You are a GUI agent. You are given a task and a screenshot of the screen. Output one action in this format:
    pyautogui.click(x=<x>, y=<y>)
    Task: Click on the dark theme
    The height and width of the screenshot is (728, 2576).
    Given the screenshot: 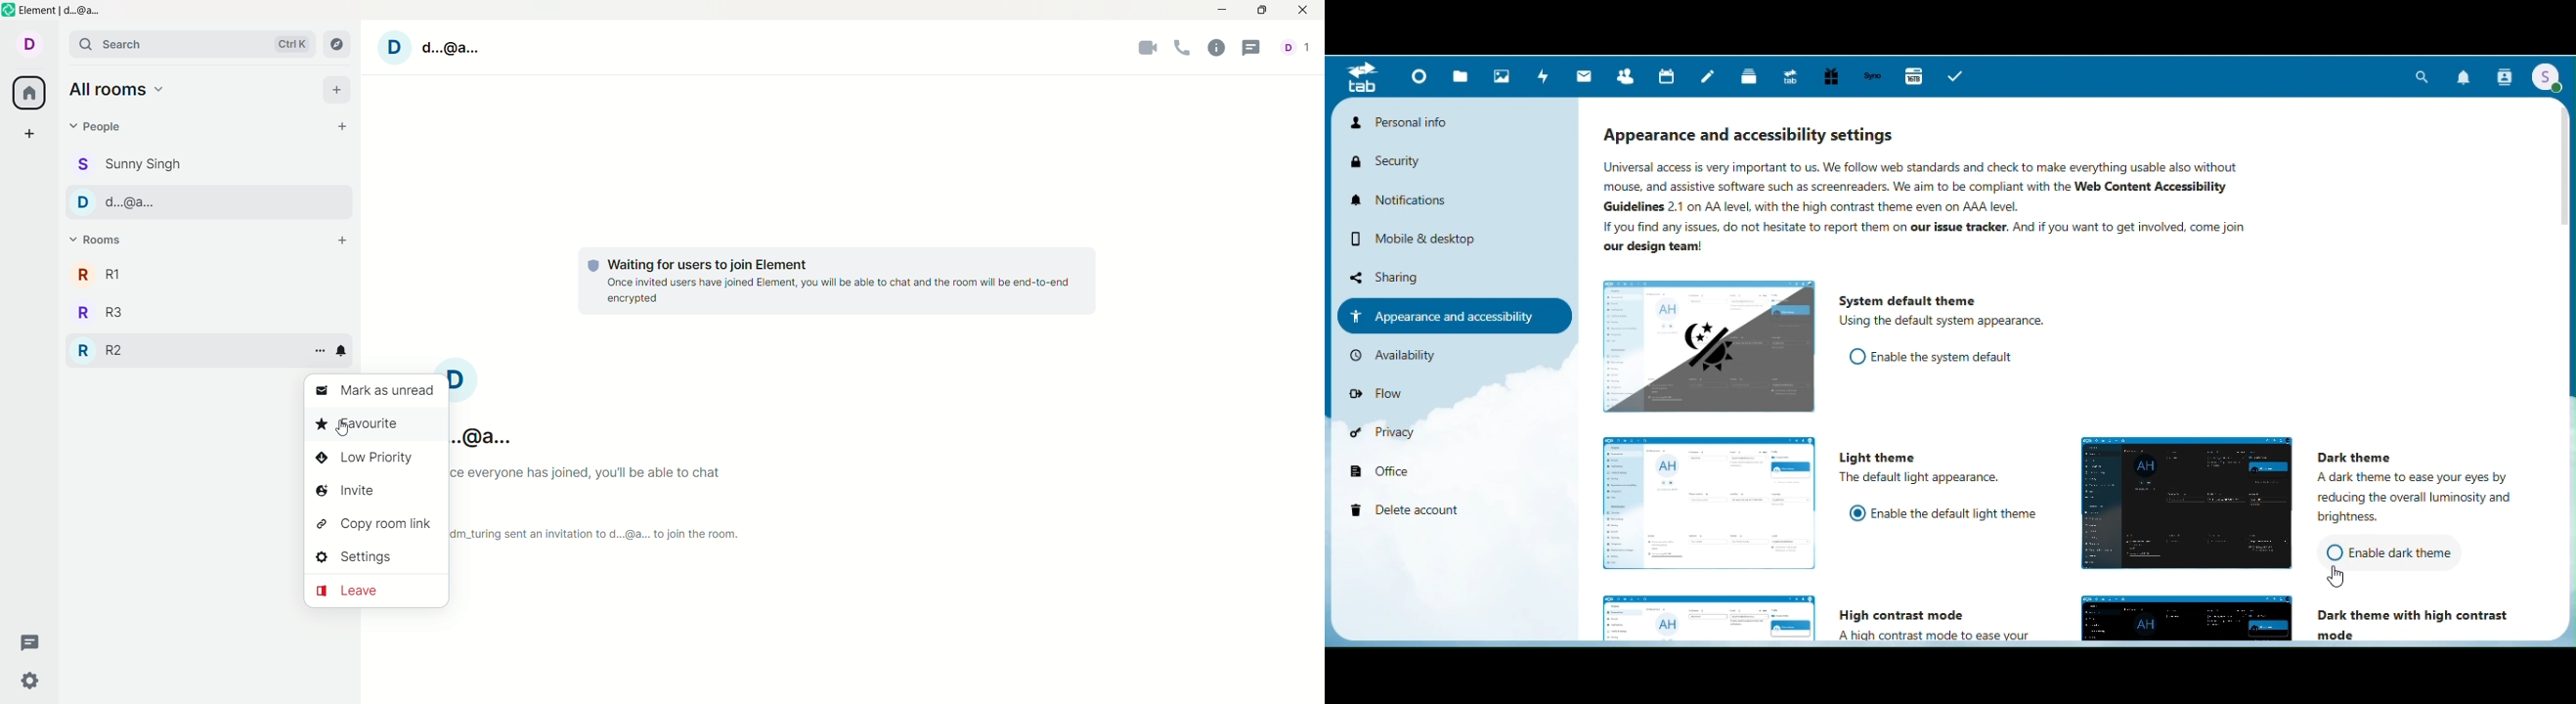 What is the action you would take?
    pyautogui.click(x=2318, y=503)
    